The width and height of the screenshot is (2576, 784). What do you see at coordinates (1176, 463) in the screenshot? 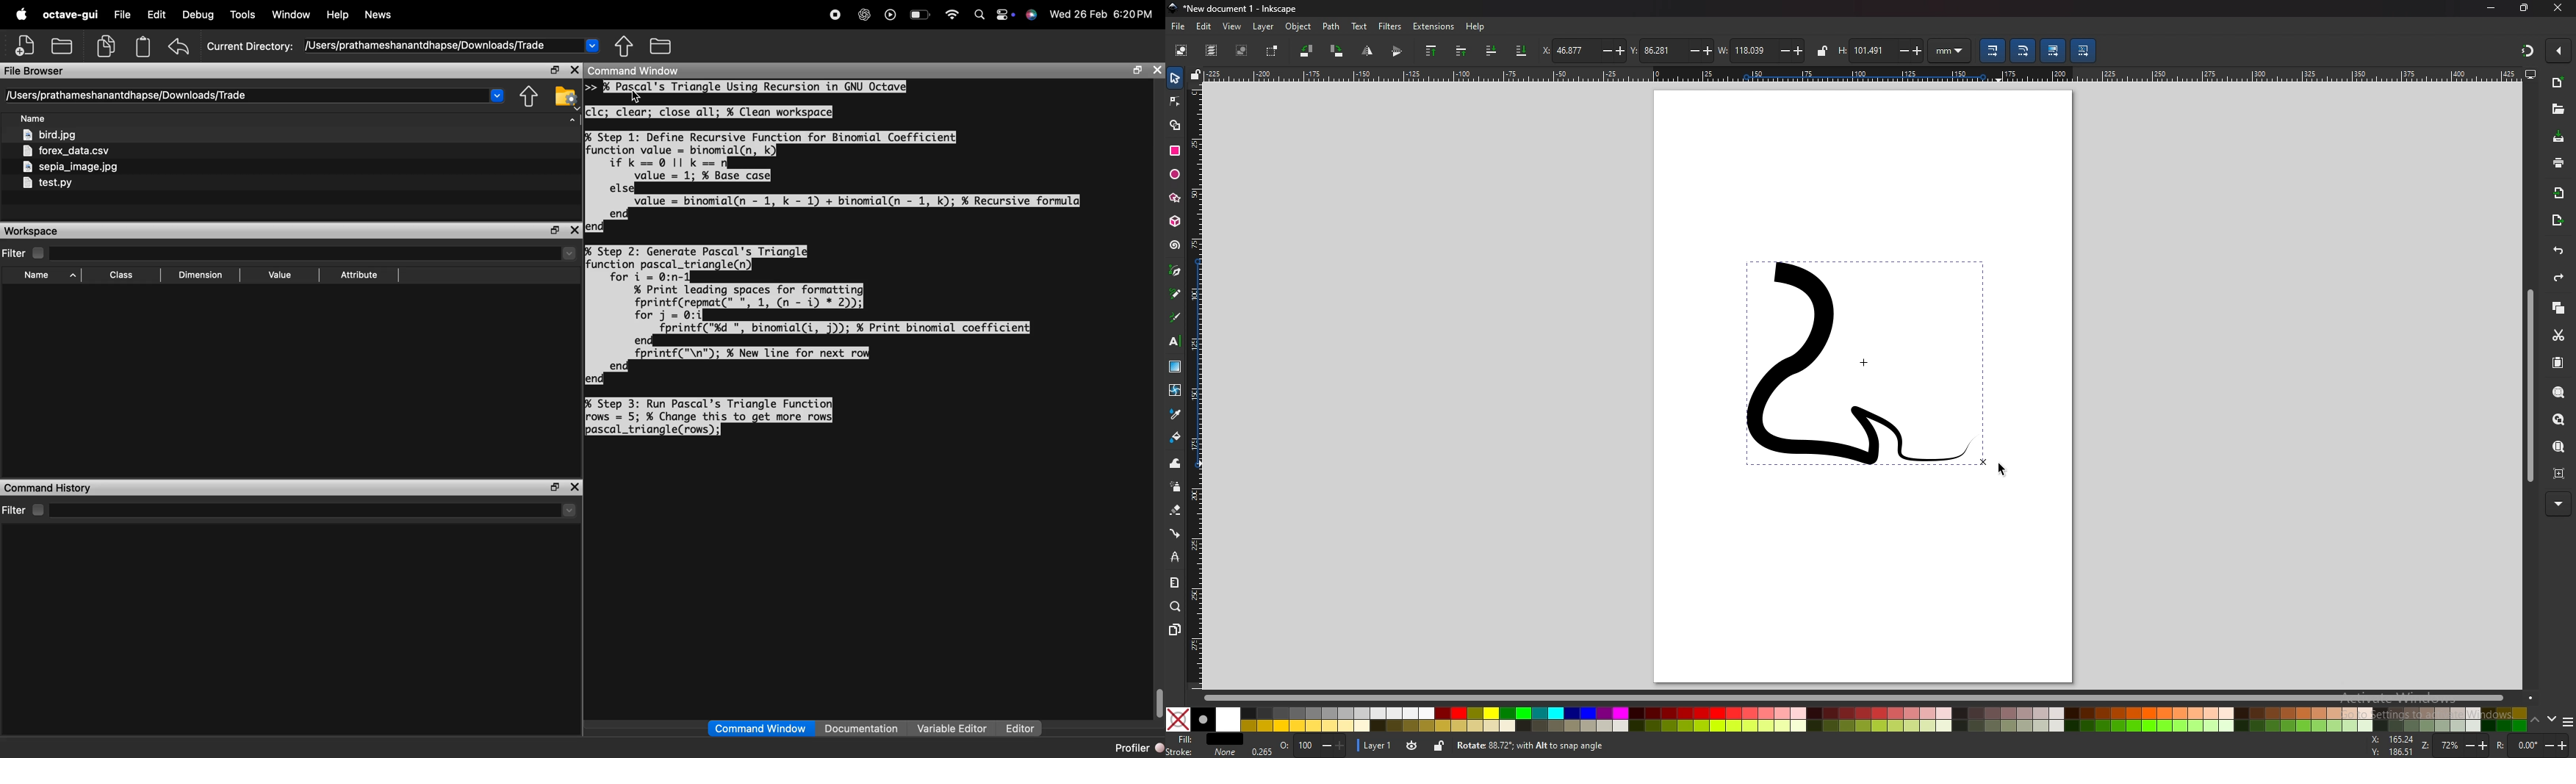
I see `tweak` at bounding box center [1176, 463].